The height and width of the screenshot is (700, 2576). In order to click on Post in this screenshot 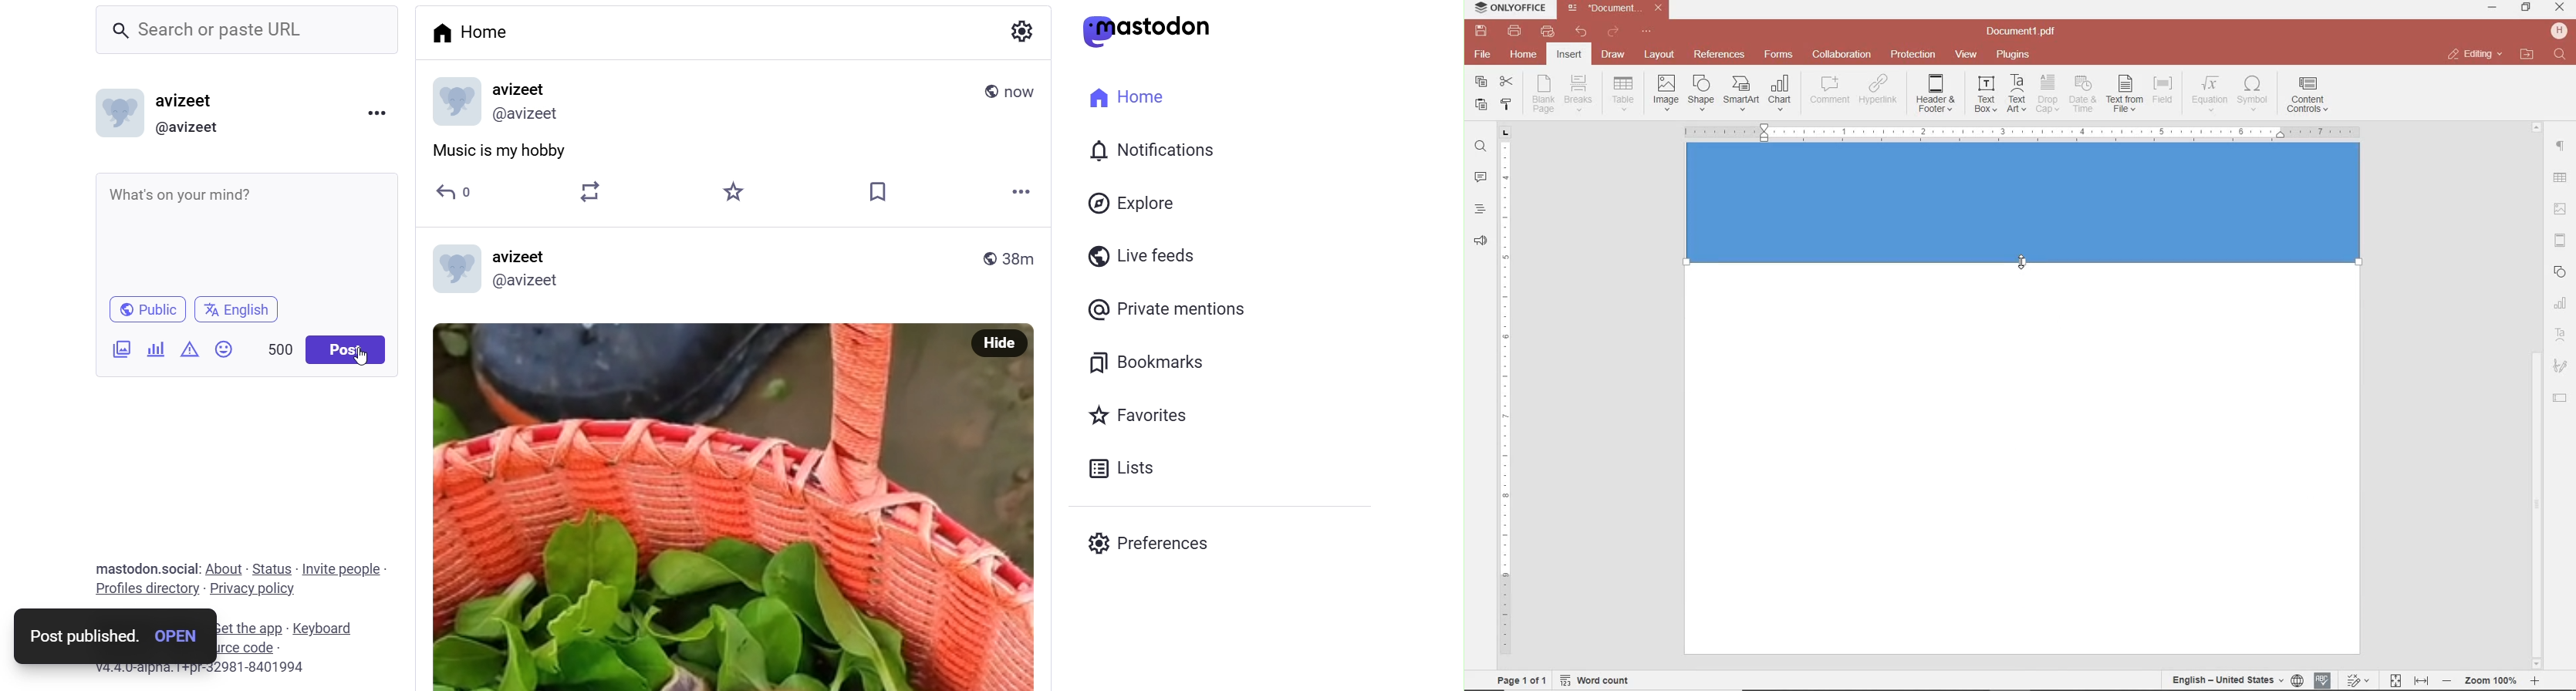, I will do `click(693, 507)`.